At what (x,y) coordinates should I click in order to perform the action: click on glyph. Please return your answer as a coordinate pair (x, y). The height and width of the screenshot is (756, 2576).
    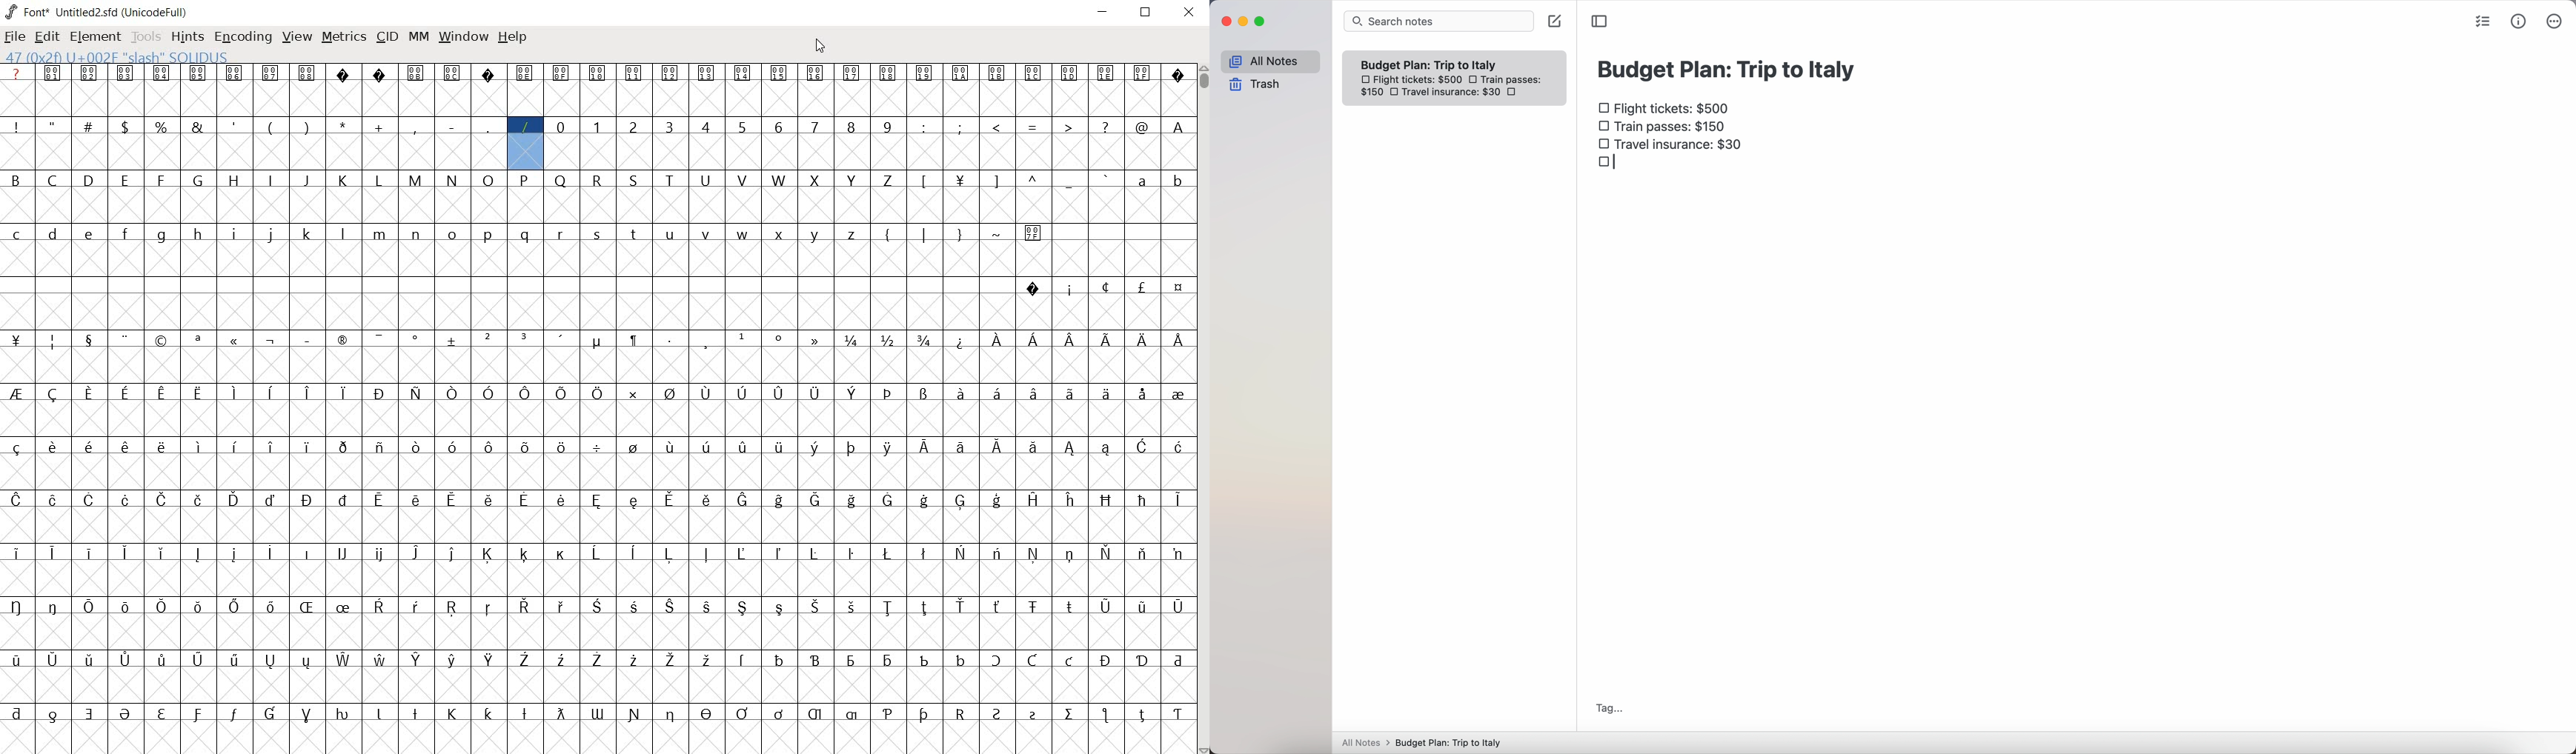
    Looking at the image, I should click on (53, 607).